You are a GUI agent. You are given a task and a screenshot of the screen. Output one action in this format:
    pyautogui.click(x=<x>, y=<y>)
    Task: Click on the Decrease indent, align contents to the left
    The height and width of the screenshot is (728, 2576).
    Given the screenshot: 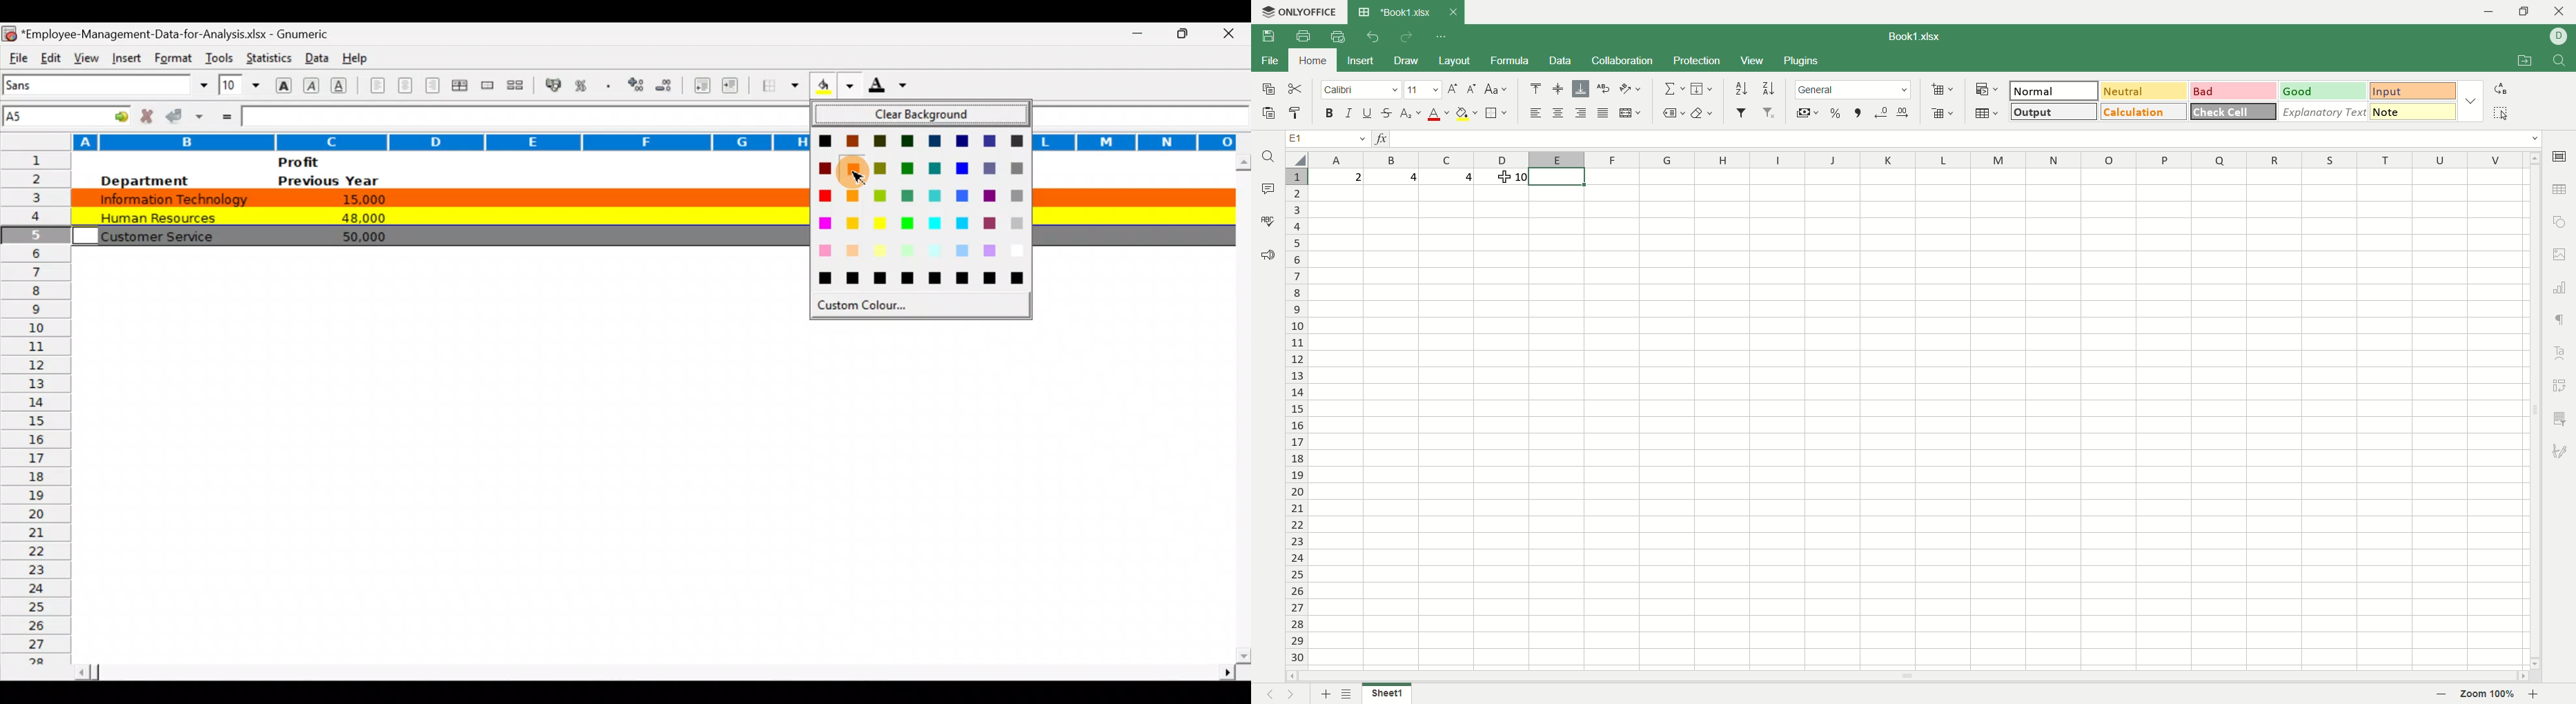 What is the action you would take?
    pyautogui.click(x=704, y=87)
    